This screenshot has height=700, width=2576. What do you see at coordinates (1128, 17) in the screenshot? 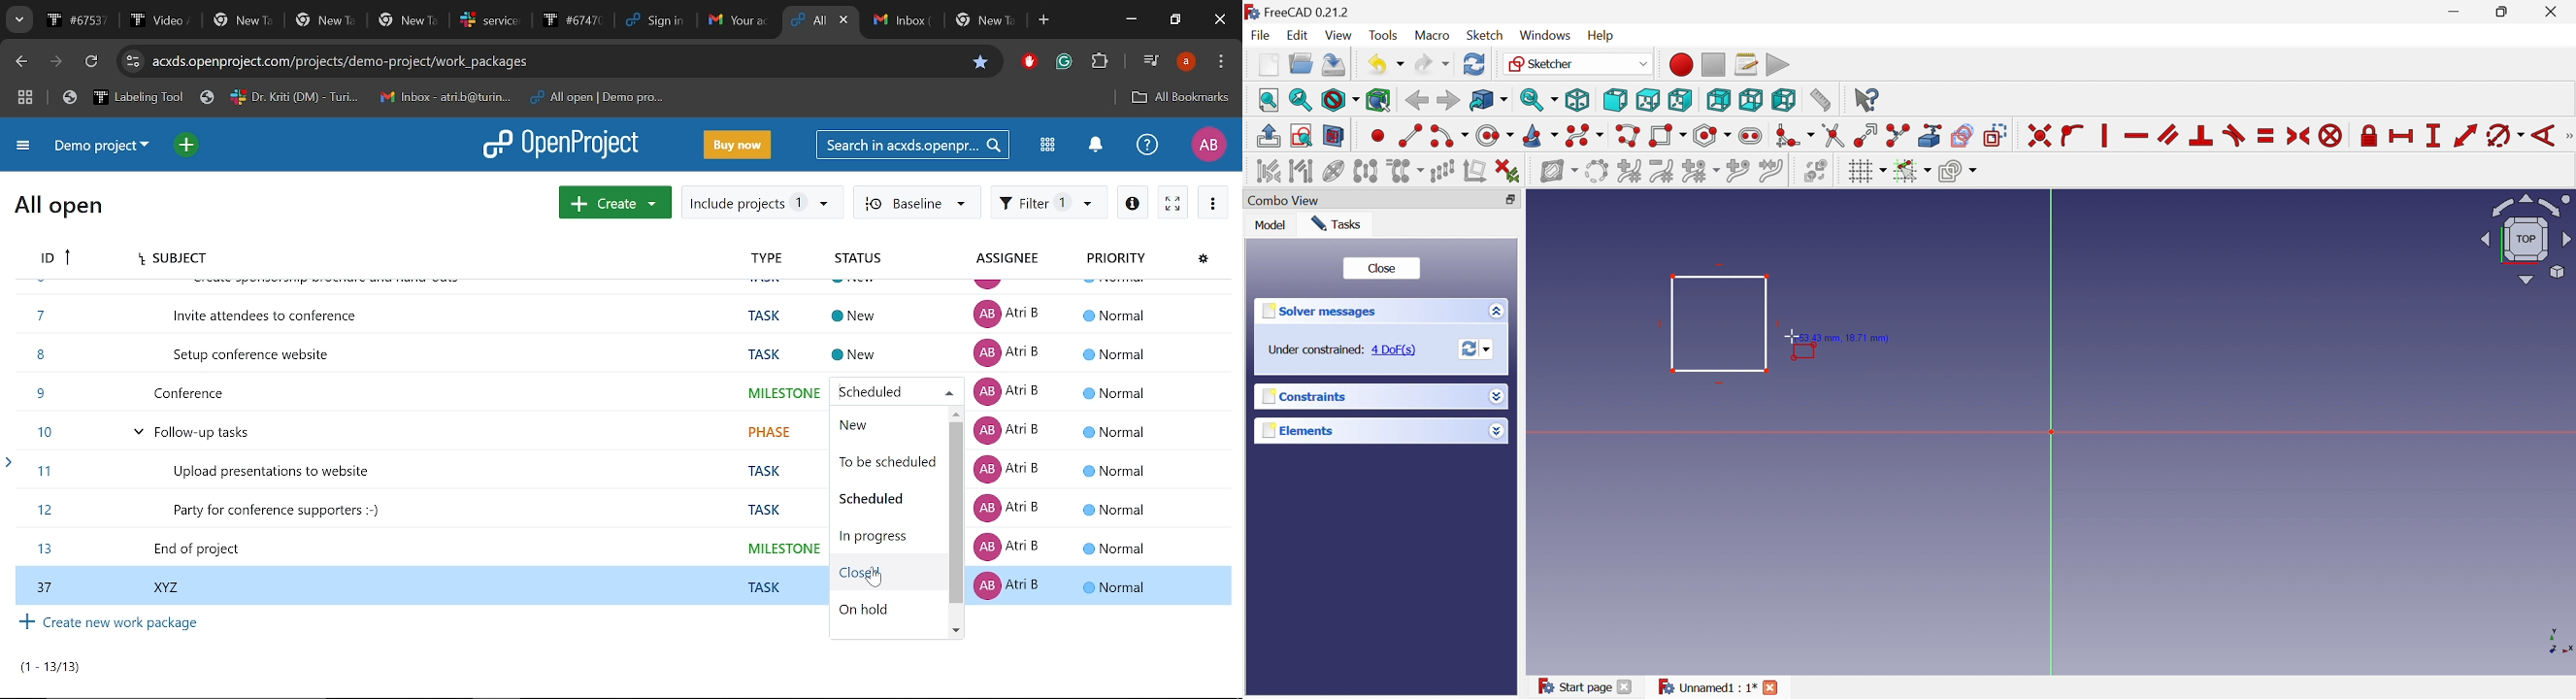
I see `Minimize` at bounding box center [1128, 17].